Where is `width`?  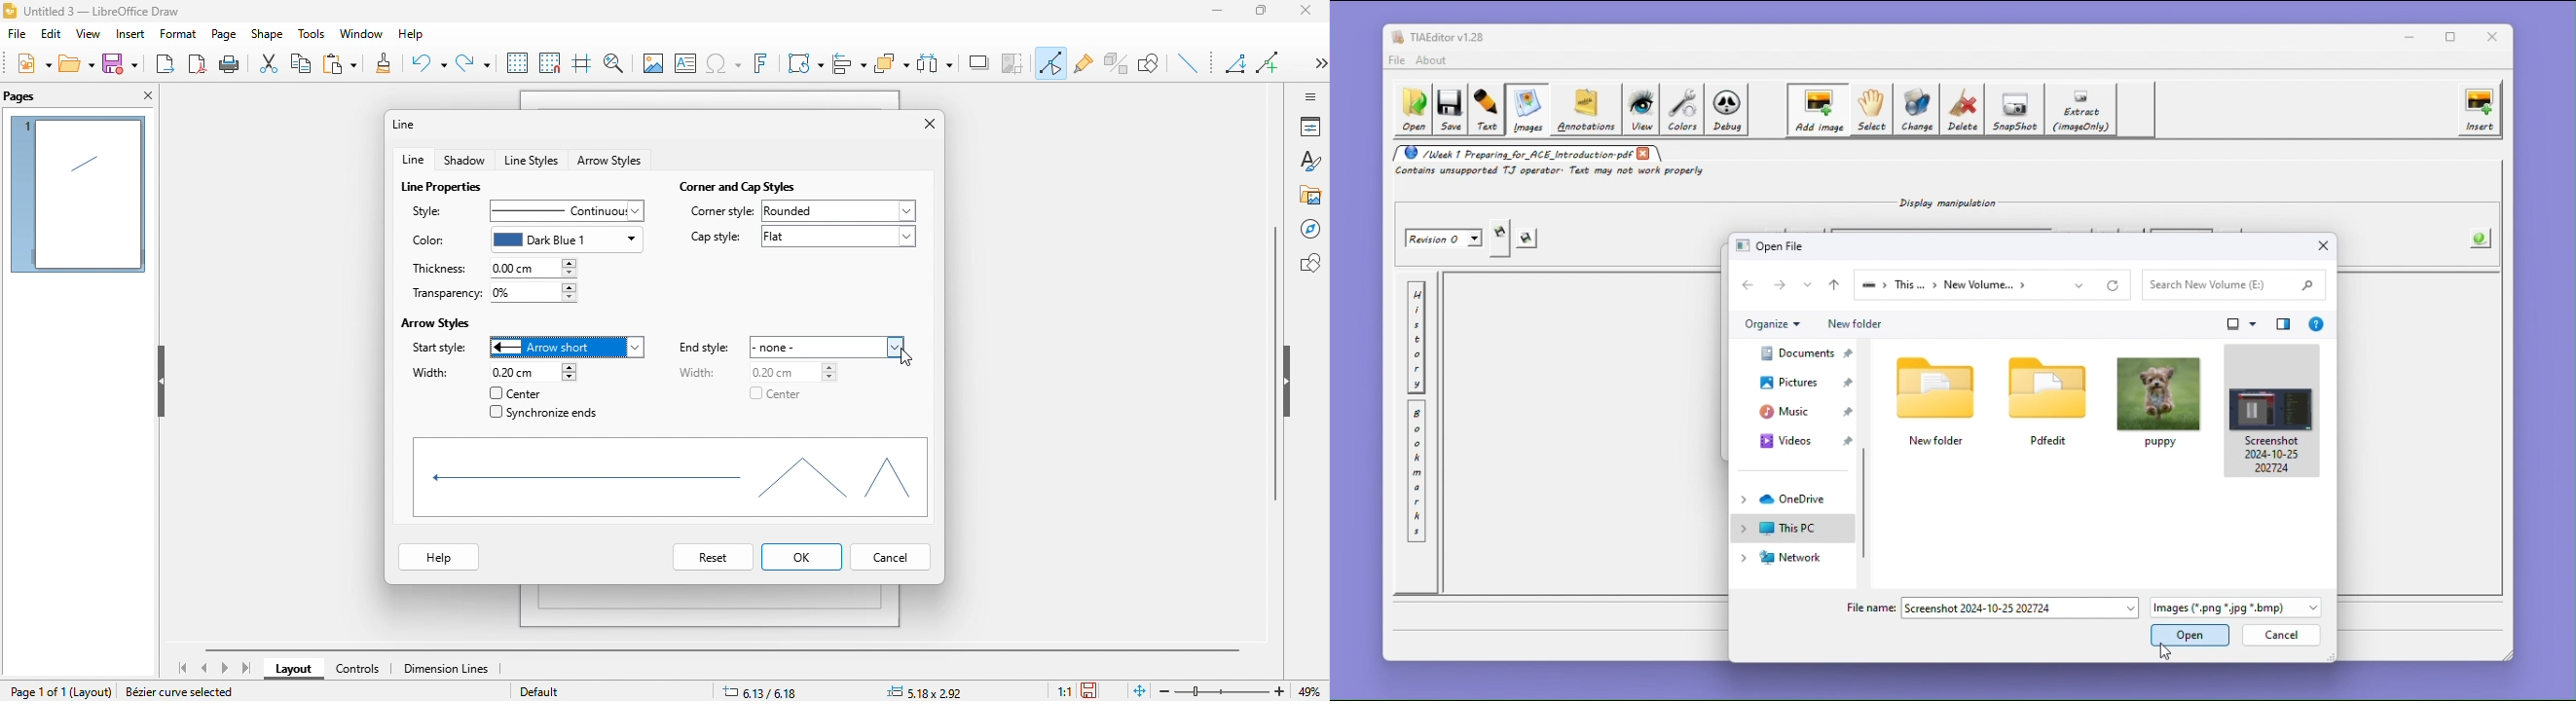
width is located at coordinates (432, 372).